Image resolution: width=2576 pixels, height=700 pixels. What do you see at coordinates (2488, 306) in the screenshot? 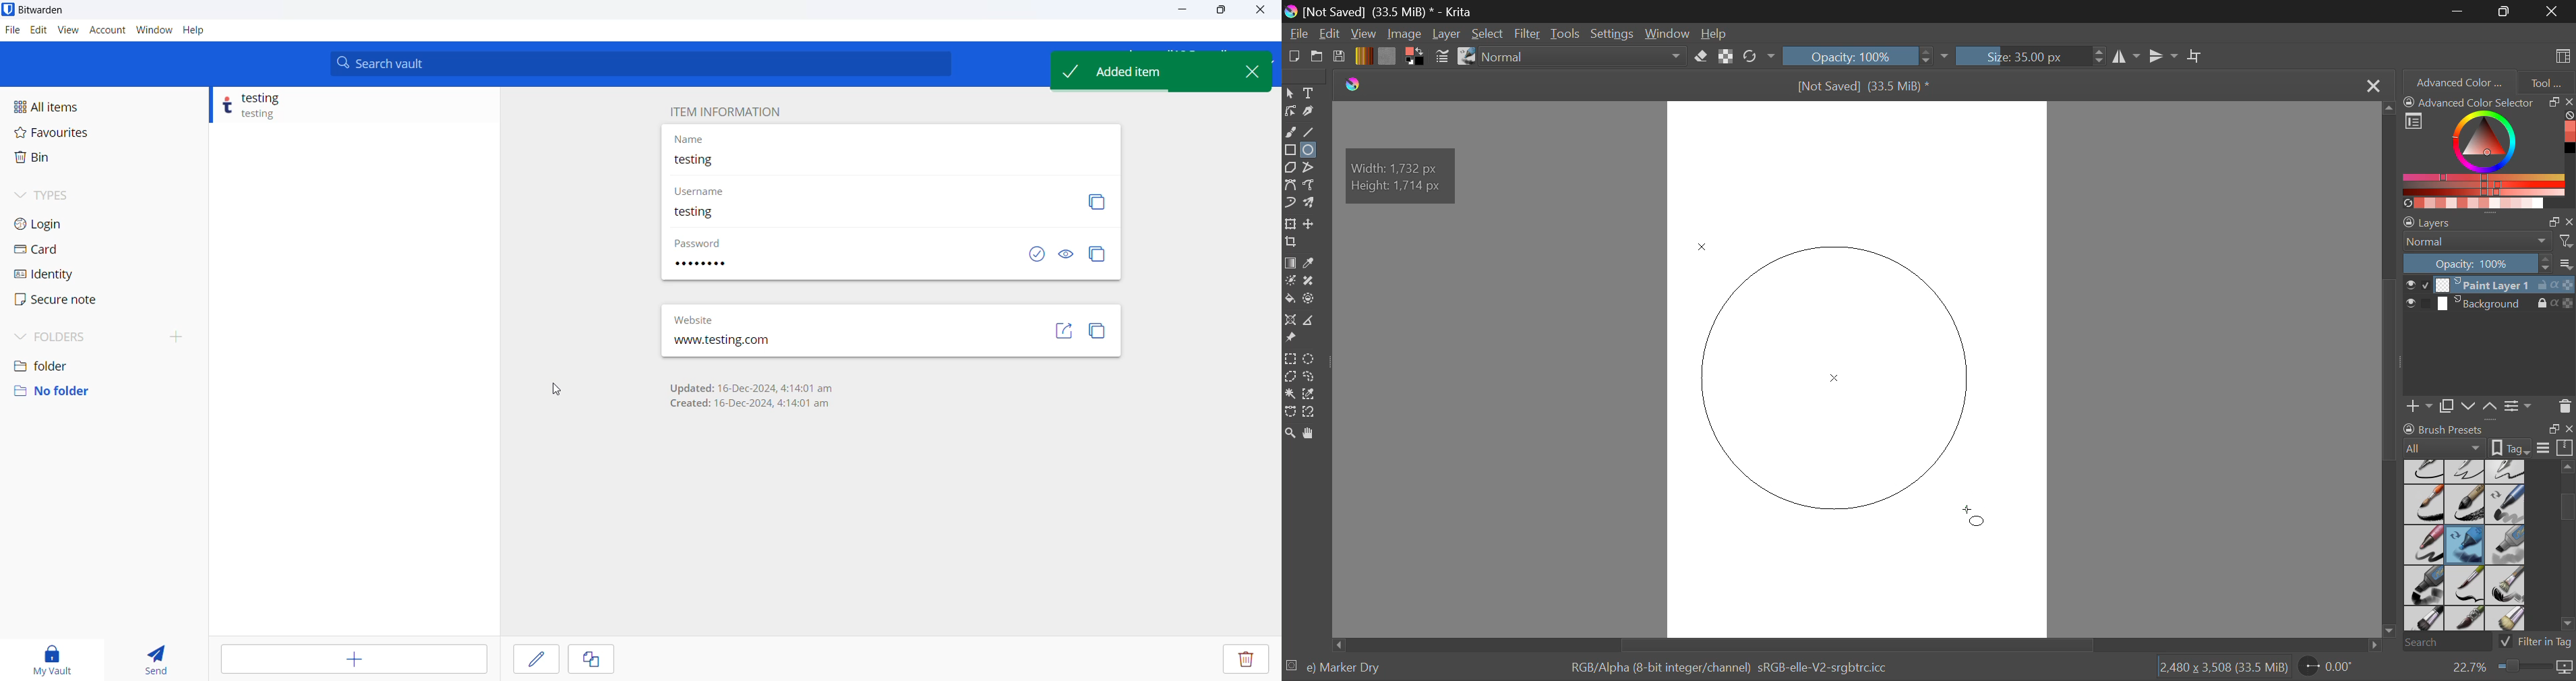
I see `Background Layer` at bounding box center [2488, 306].